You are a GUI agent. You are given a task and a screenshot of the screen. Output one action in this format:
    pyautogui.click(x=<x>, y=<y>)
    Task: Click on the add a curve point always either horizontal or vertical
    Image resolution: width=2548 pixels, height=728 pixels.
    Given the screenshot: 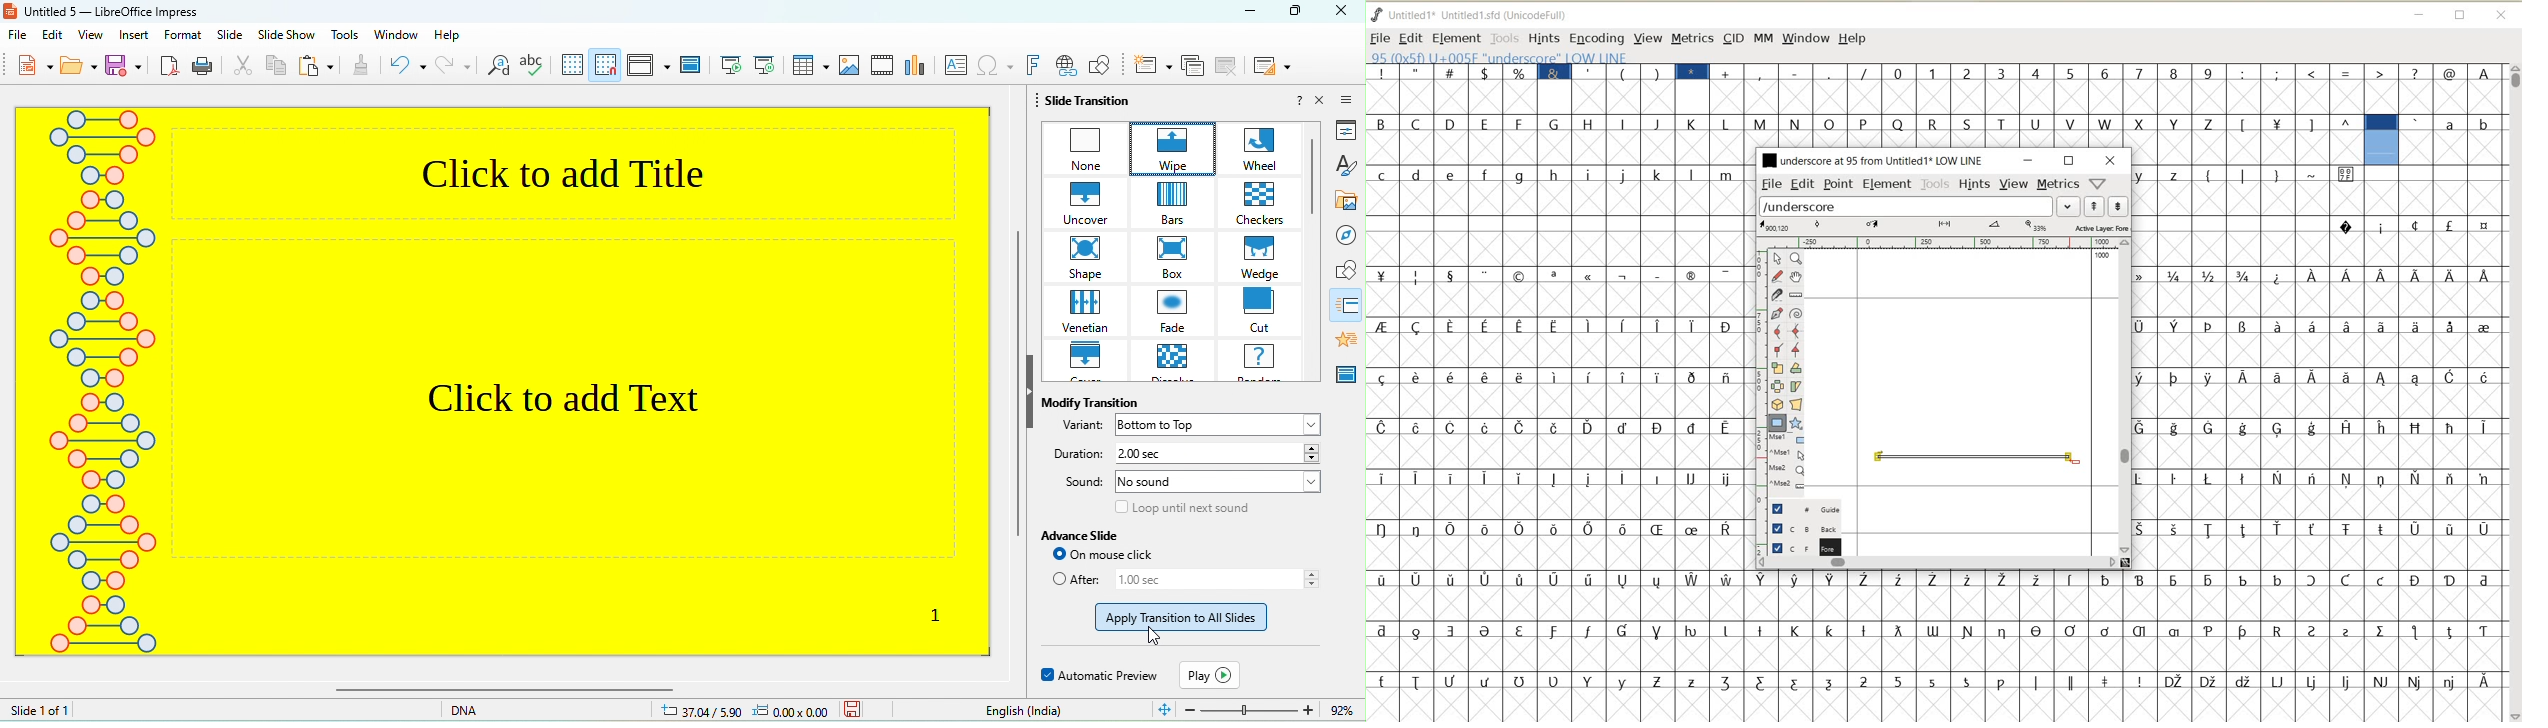 What is the action you would take?
    pyautogui.click(x=1797, y=330)
    